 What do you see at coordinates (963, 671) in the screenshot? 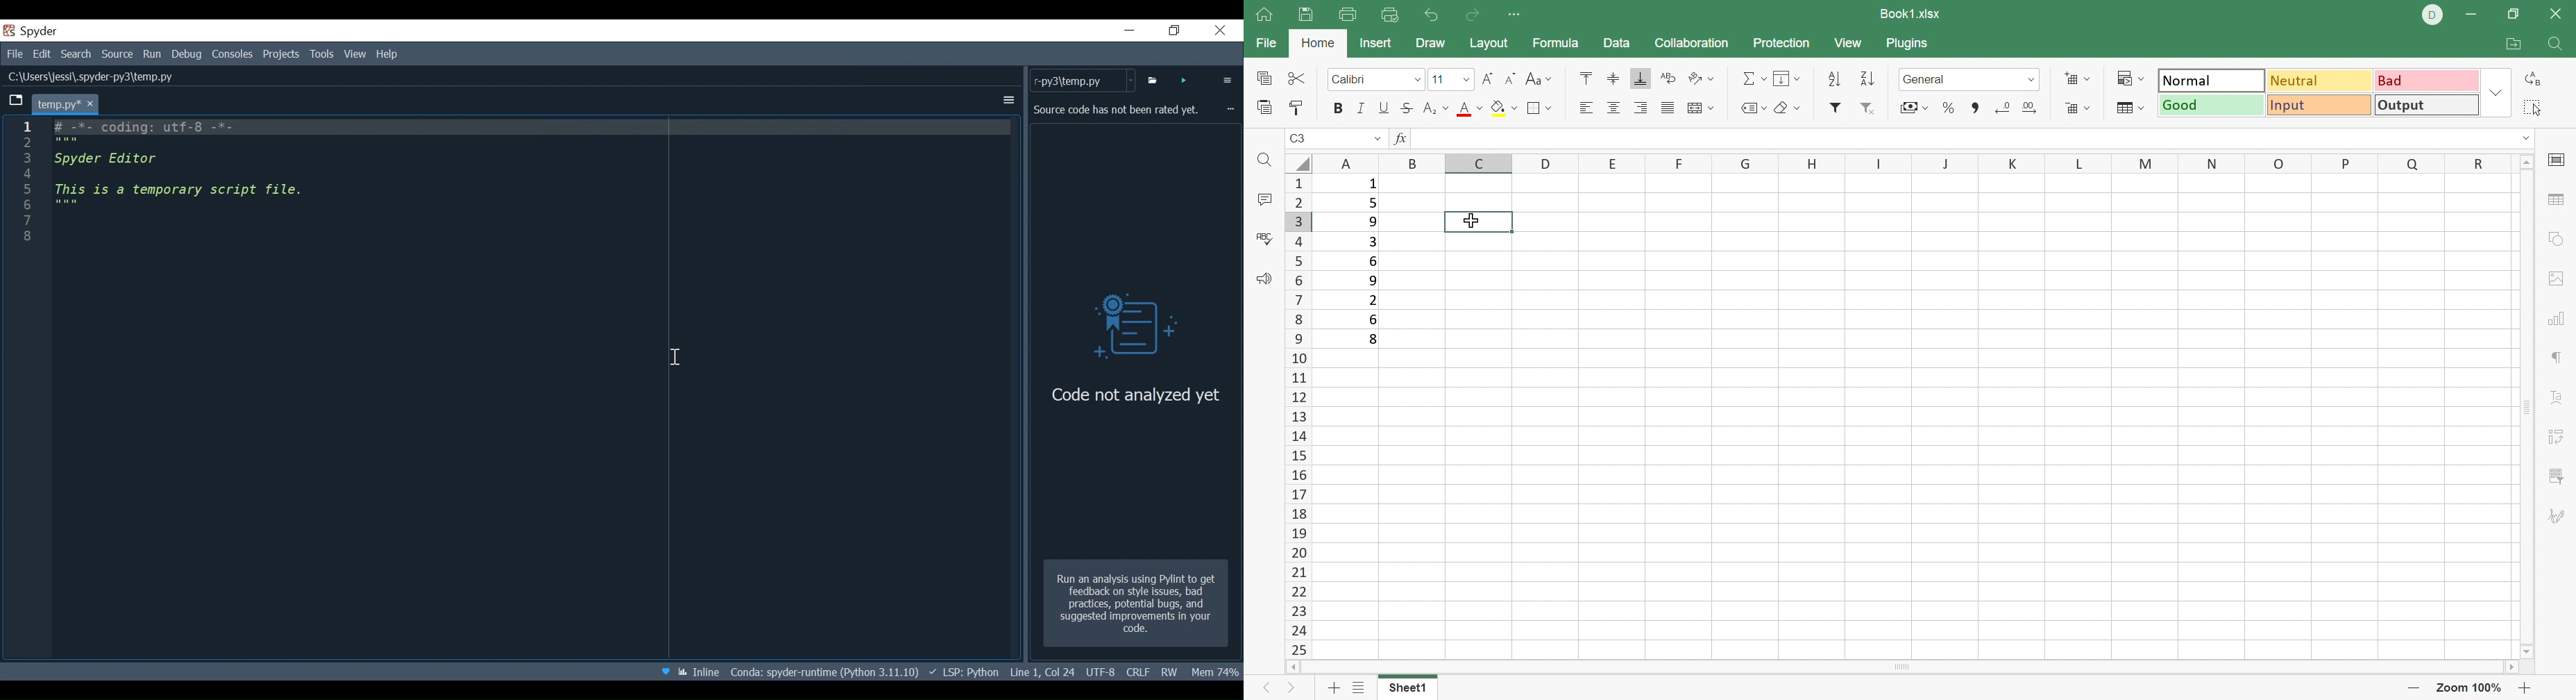
I see `Language` at bounding box center [963, 671].